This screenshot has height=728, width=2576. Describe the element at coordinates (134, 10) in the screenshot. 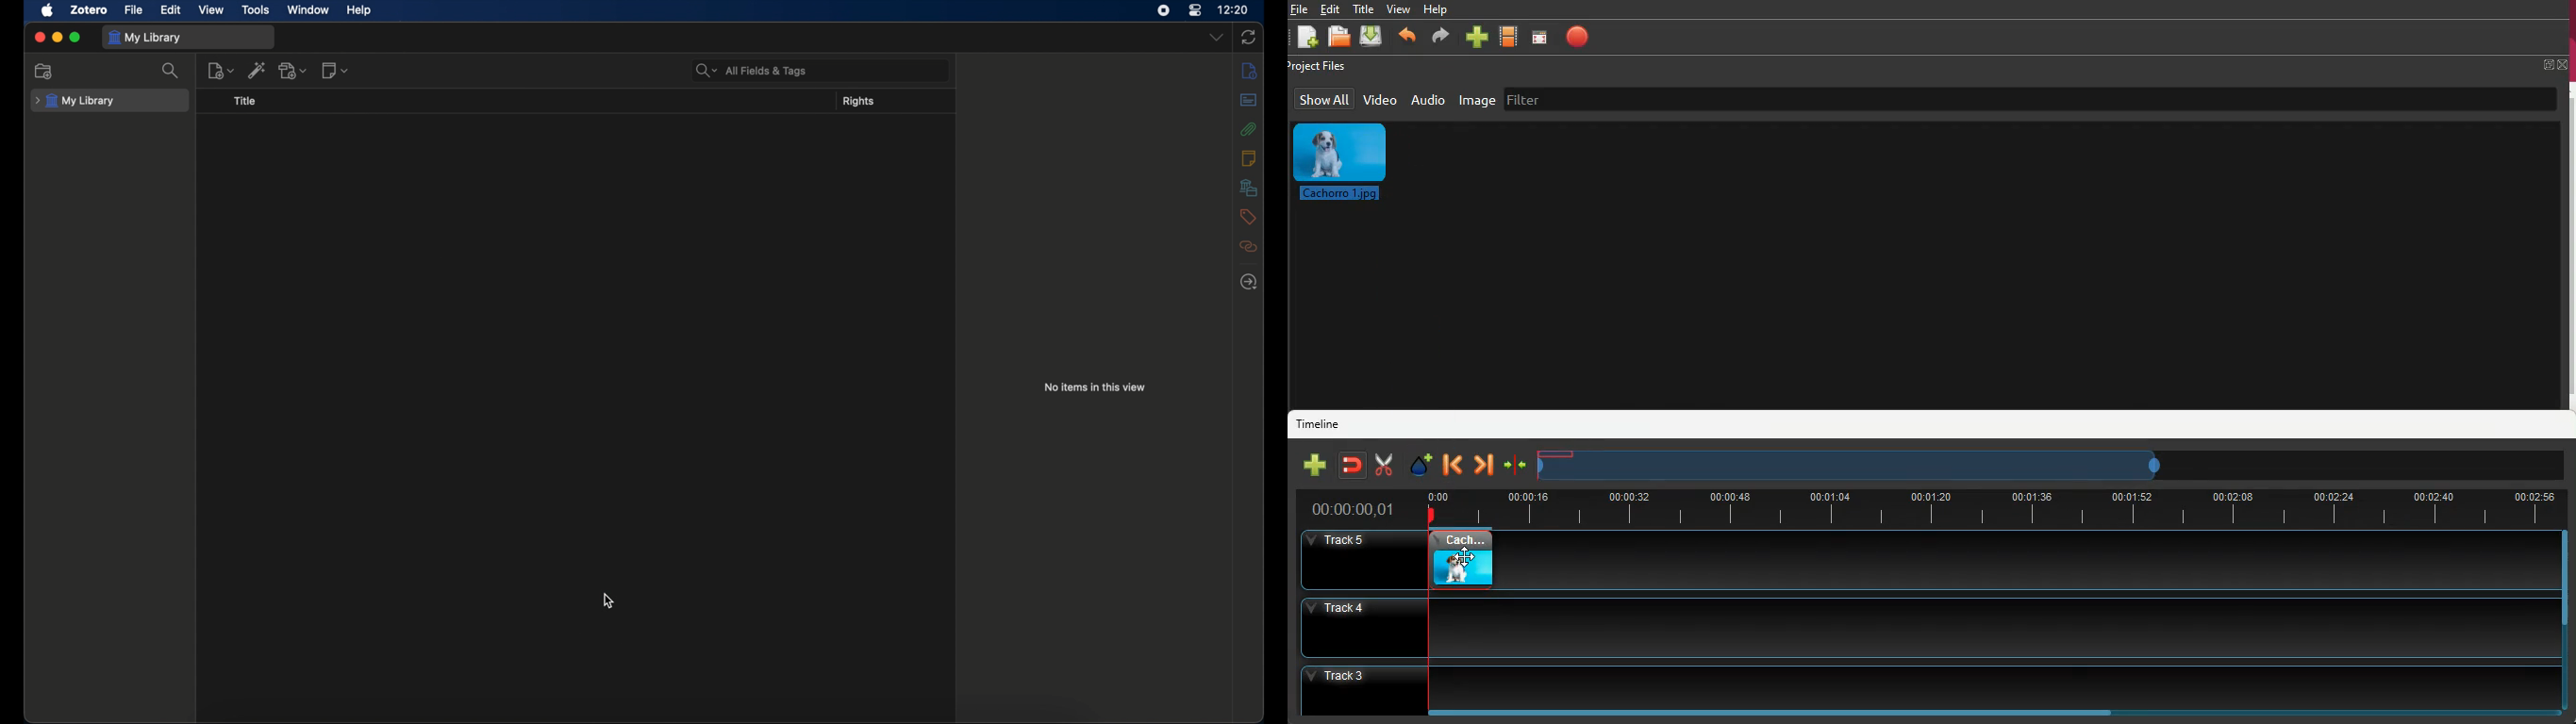

I see `file` at that location.